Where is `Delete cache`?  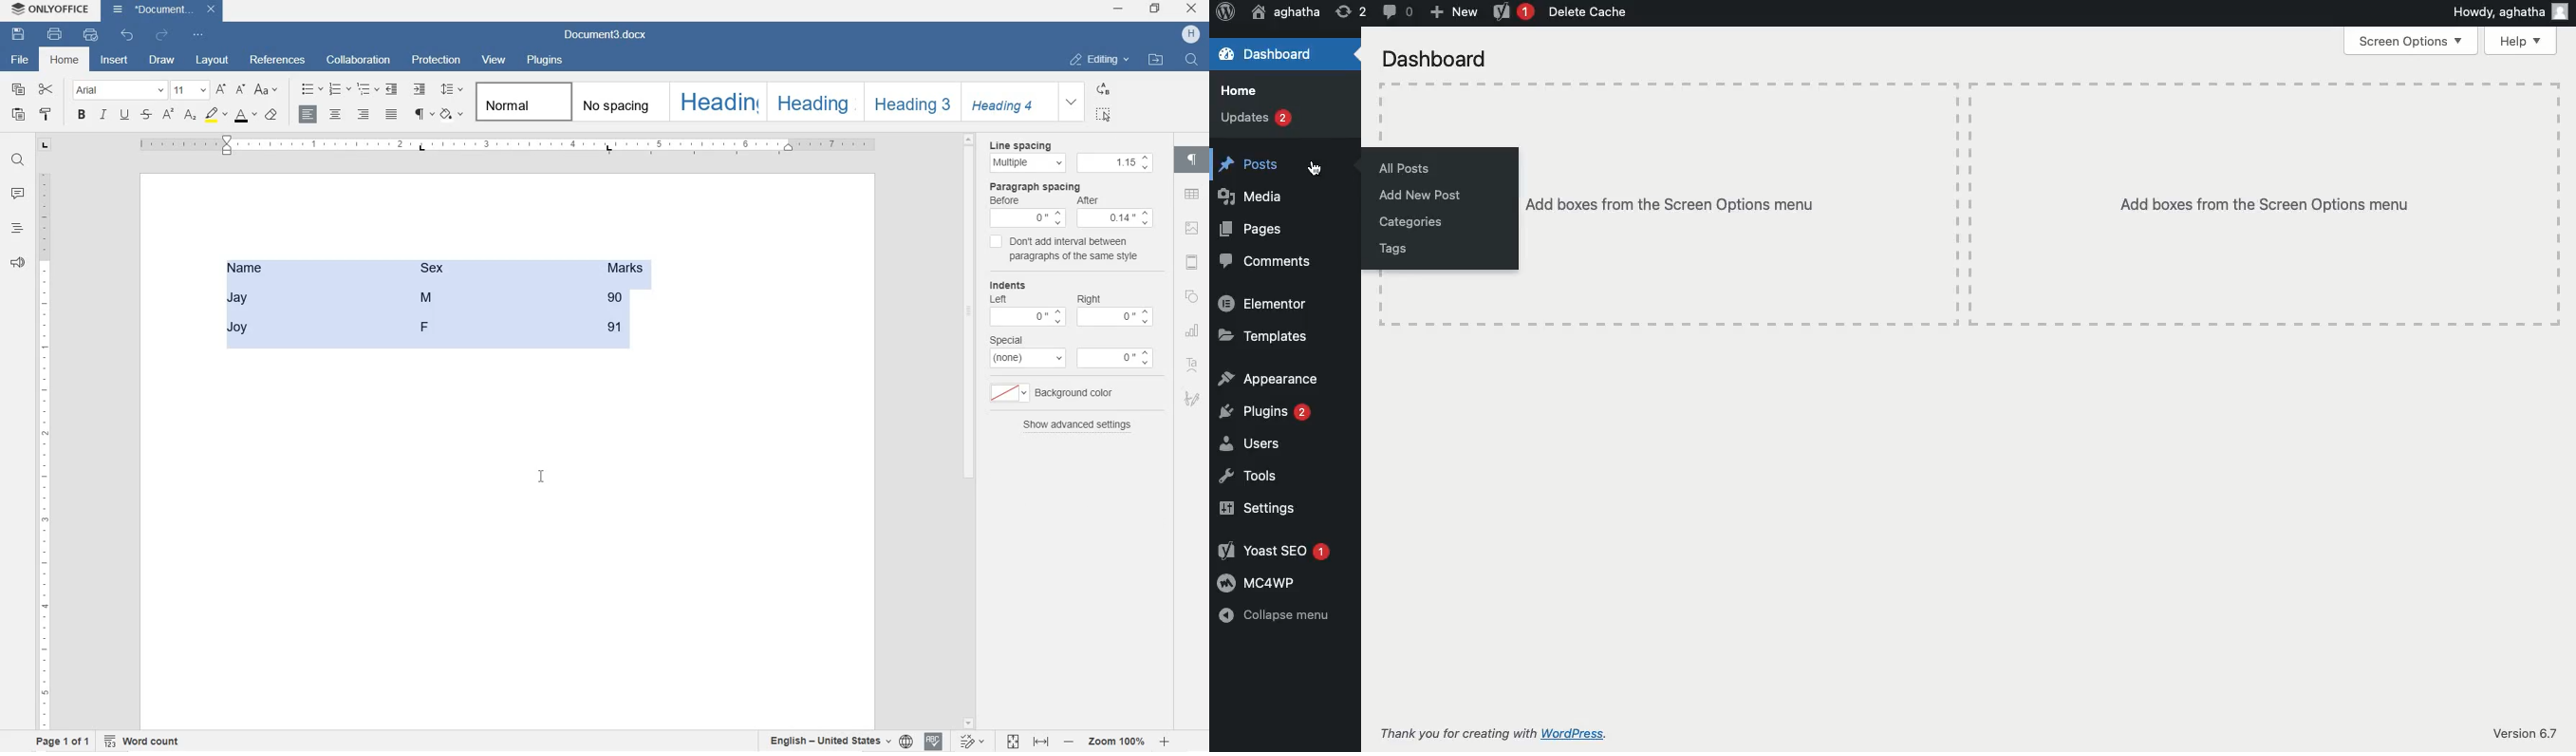
Delete cache is located at coordinates (1592, 13).